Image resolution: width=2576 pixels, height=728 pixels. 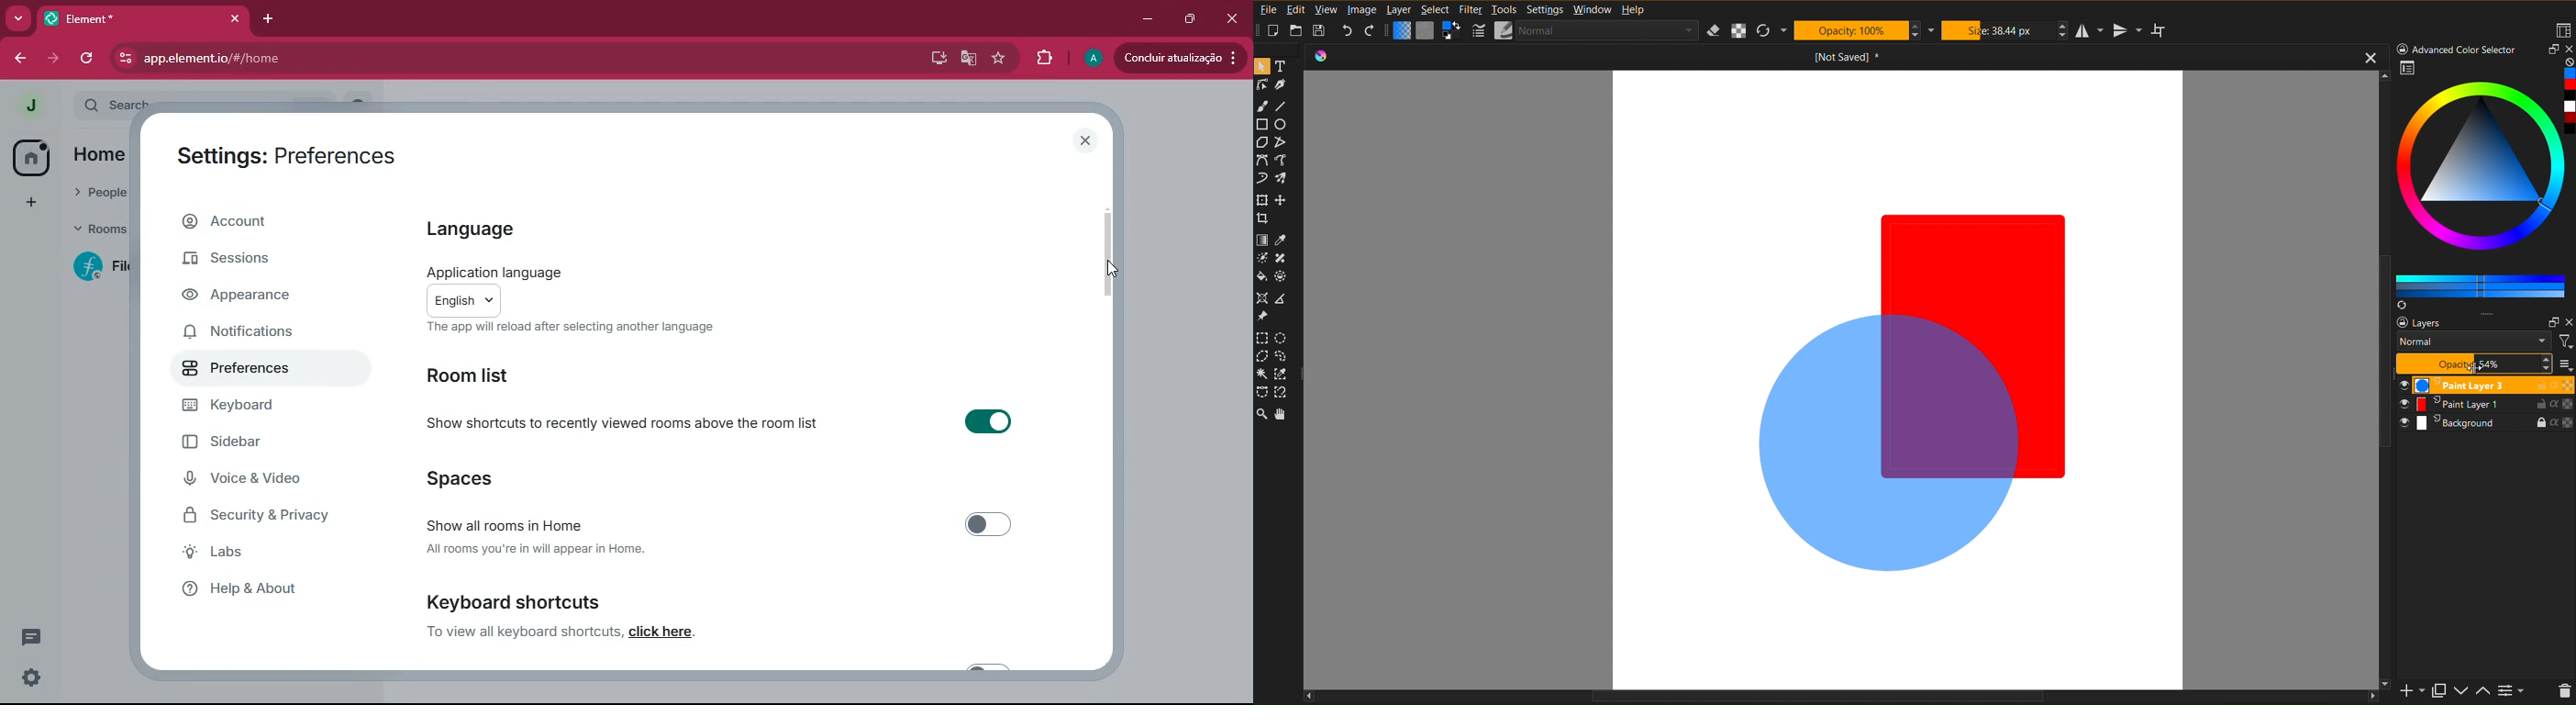 What do you see at coordinates (2487, 314) in the screenshot?
I see `option` at bounding box center [2487, 314].